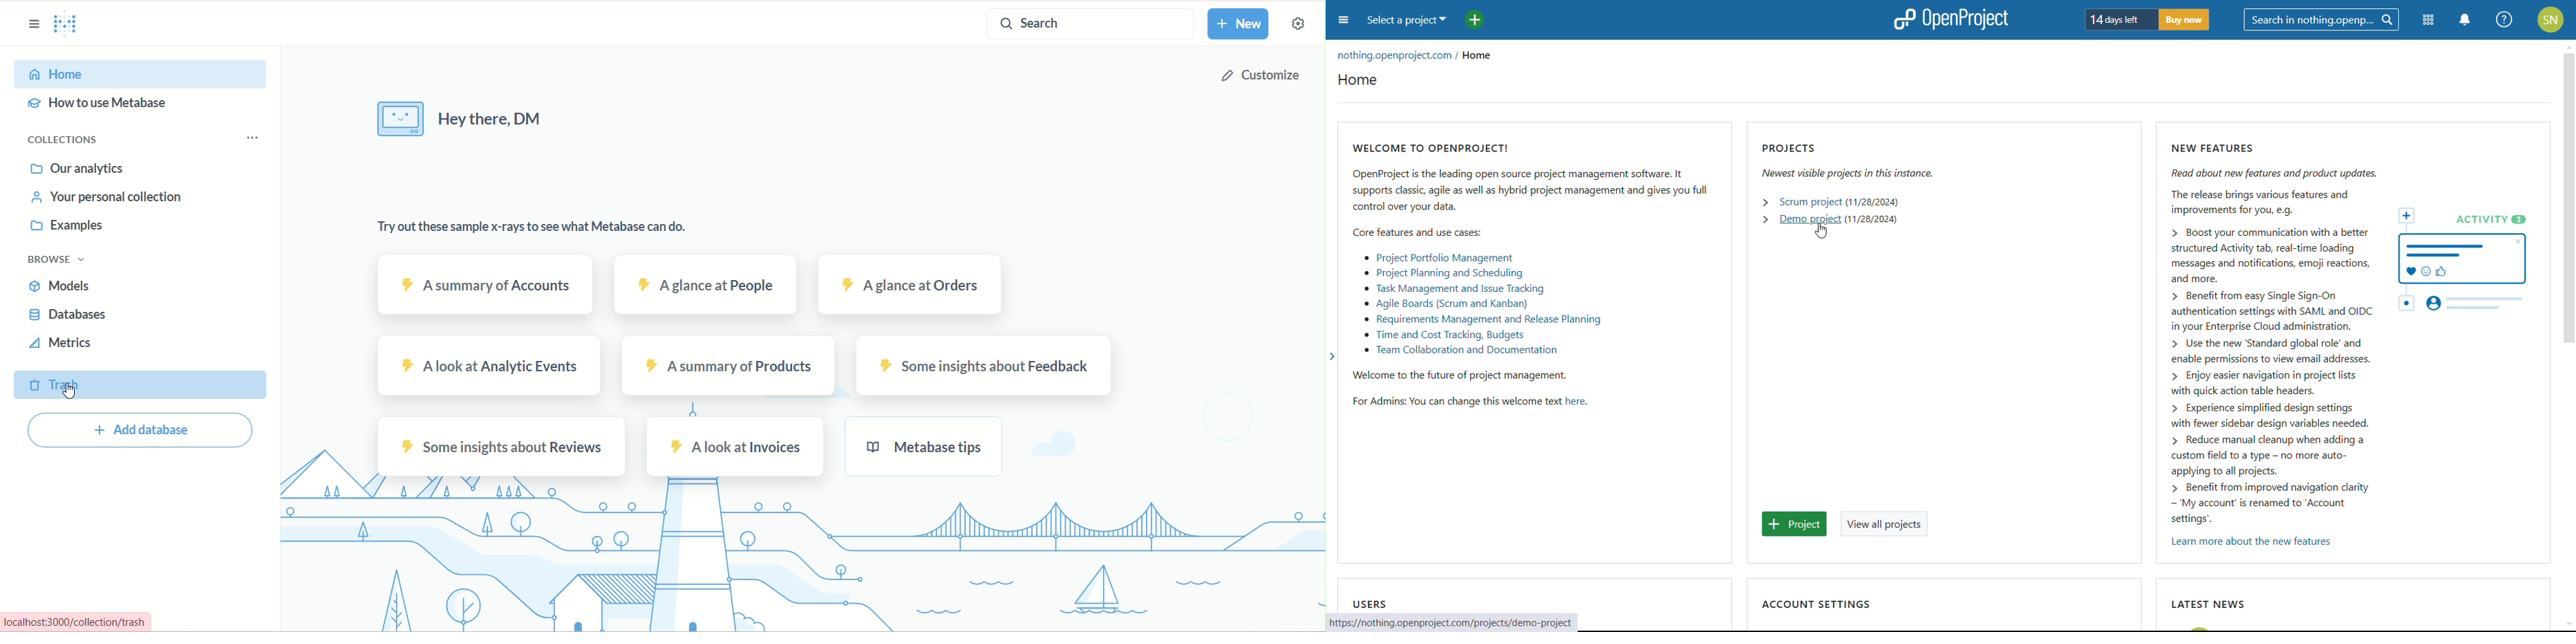 The image size is (2576, 644). I want to click on home, so click(1358, 79).